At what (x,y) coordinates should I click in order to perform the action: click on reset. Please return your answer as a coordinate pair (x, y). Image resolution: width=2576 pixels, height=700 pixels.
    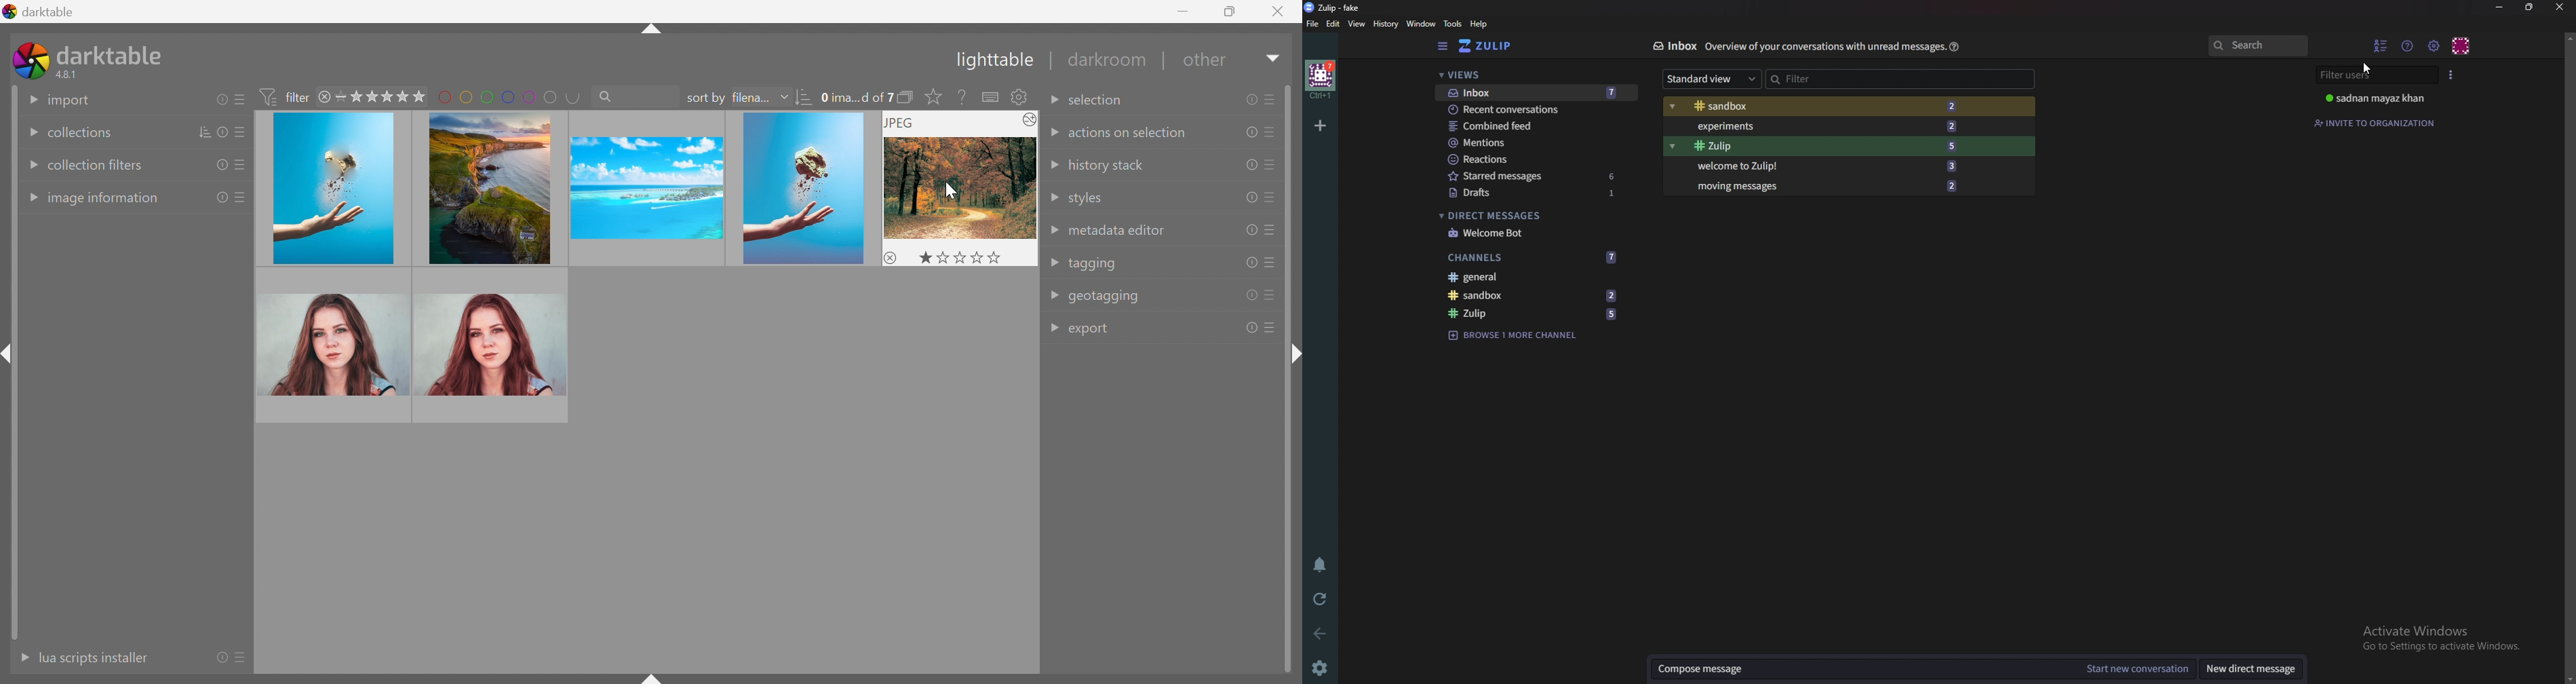
    Looking at the image, I should click on (218, 166).